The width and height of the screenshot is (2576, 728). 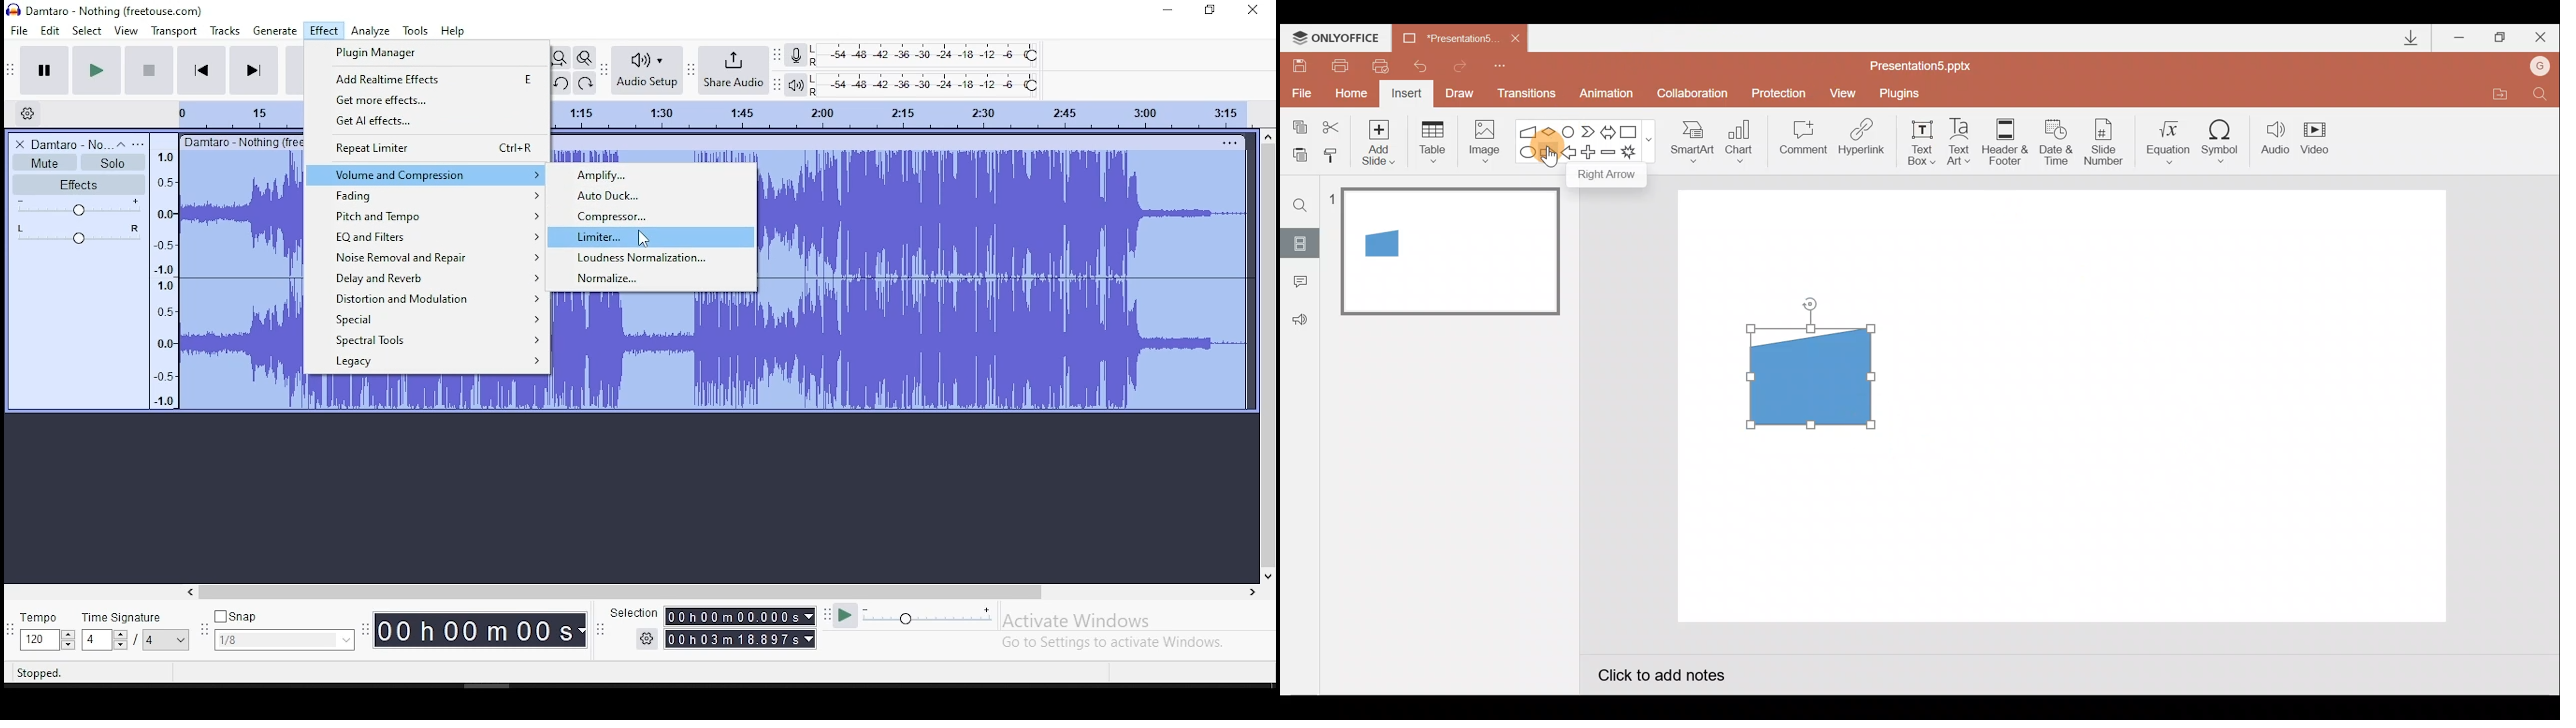 I want to click on audio setup, so click(x=645, y=70).